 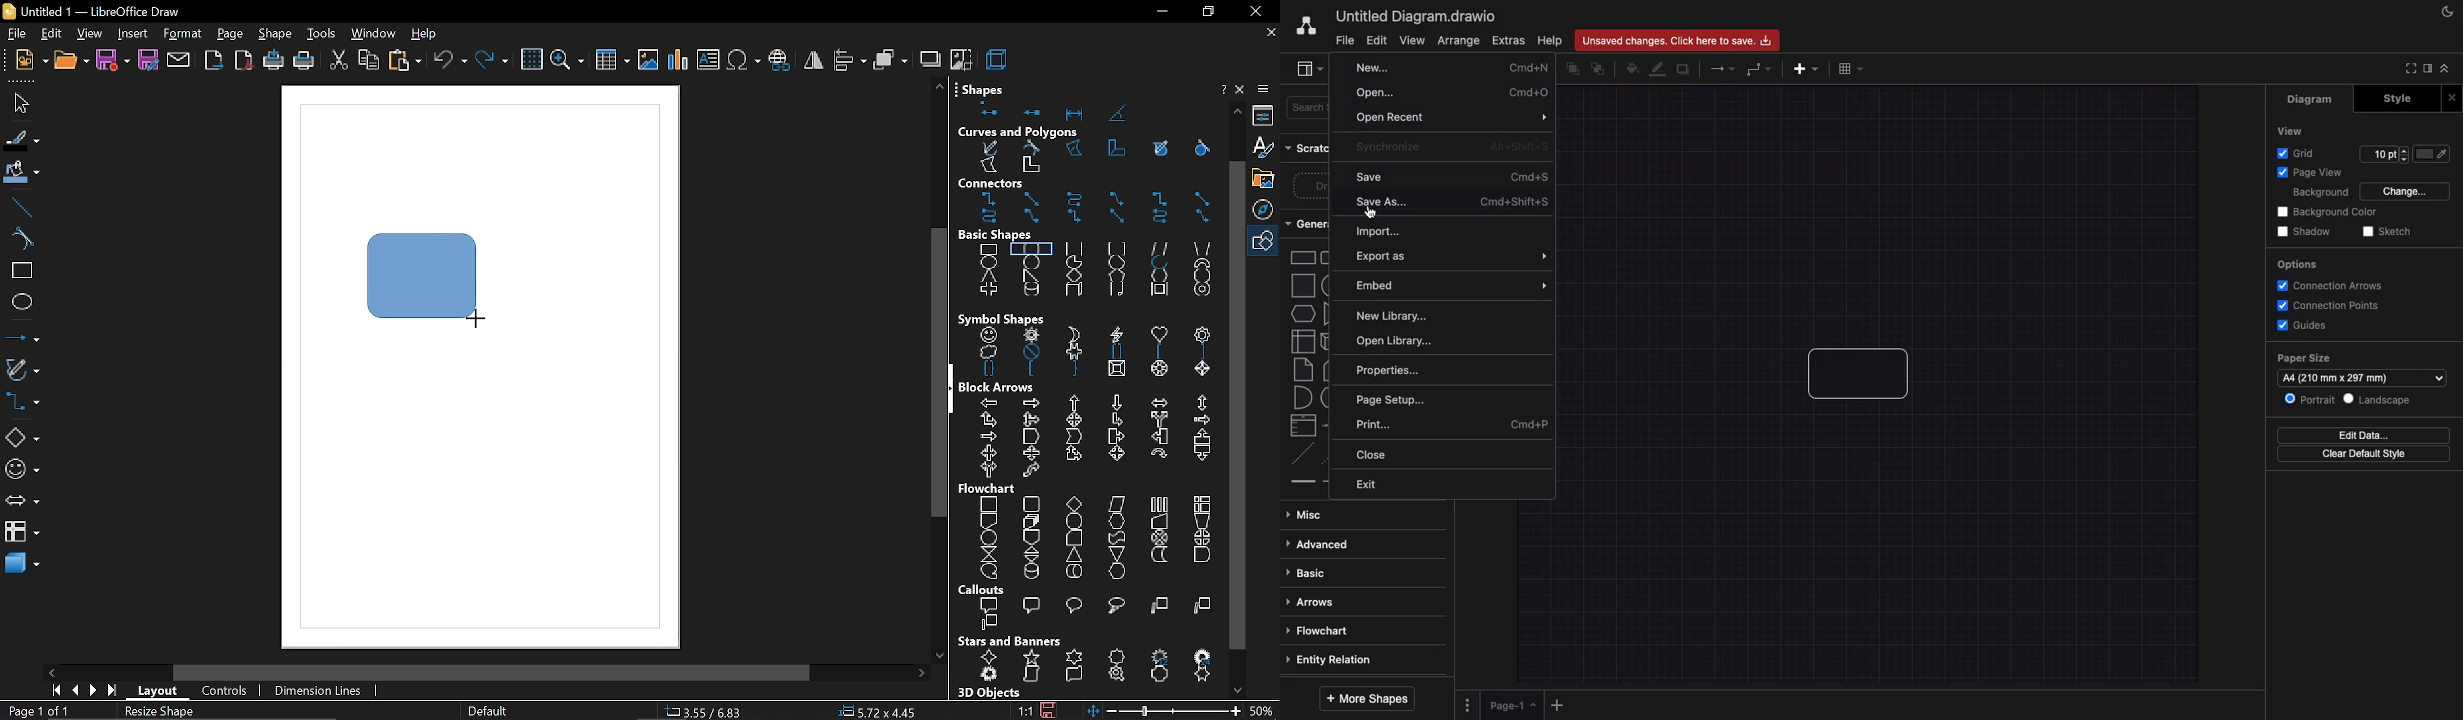 I want to click on Night mode, so click(x=2447, y=12).